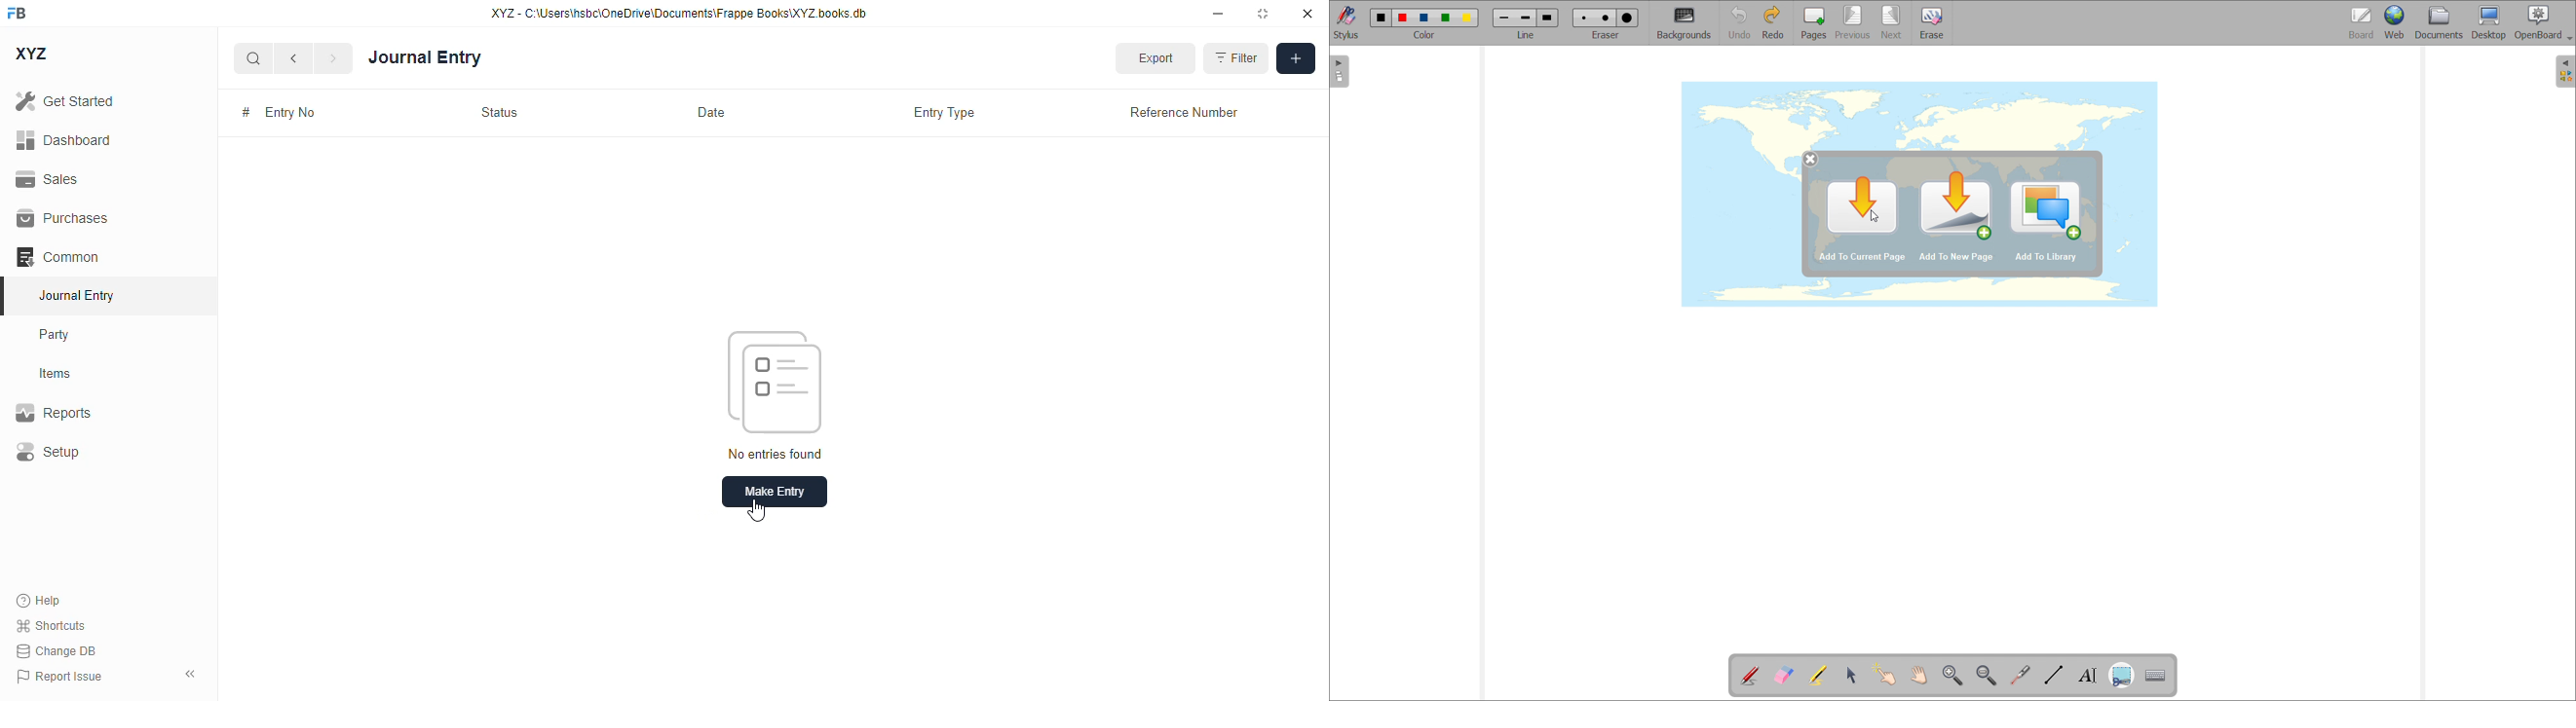 The width and height of the screenshot is (2576, 728). Describe the element at coordinates (39, 601) in the screenshot. I see `help` at that location.